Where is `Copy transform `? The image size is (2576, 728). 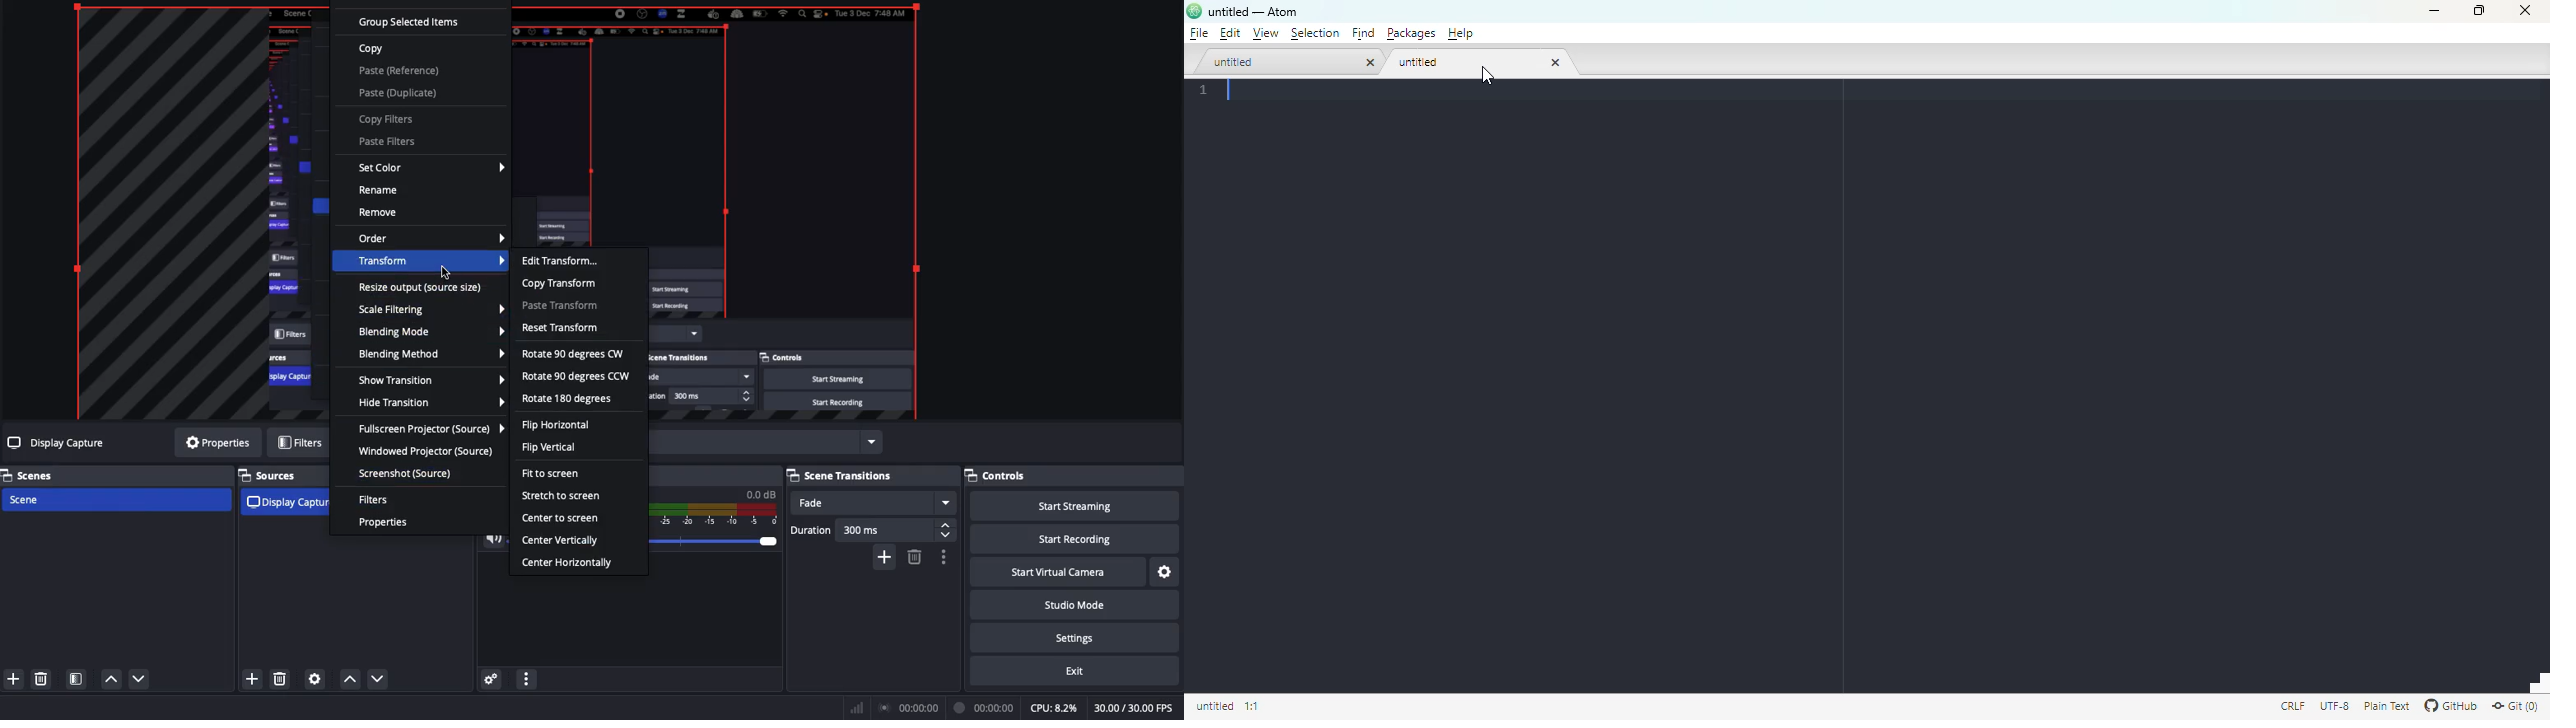 Copy transform  is located at coordinates (558, 283).